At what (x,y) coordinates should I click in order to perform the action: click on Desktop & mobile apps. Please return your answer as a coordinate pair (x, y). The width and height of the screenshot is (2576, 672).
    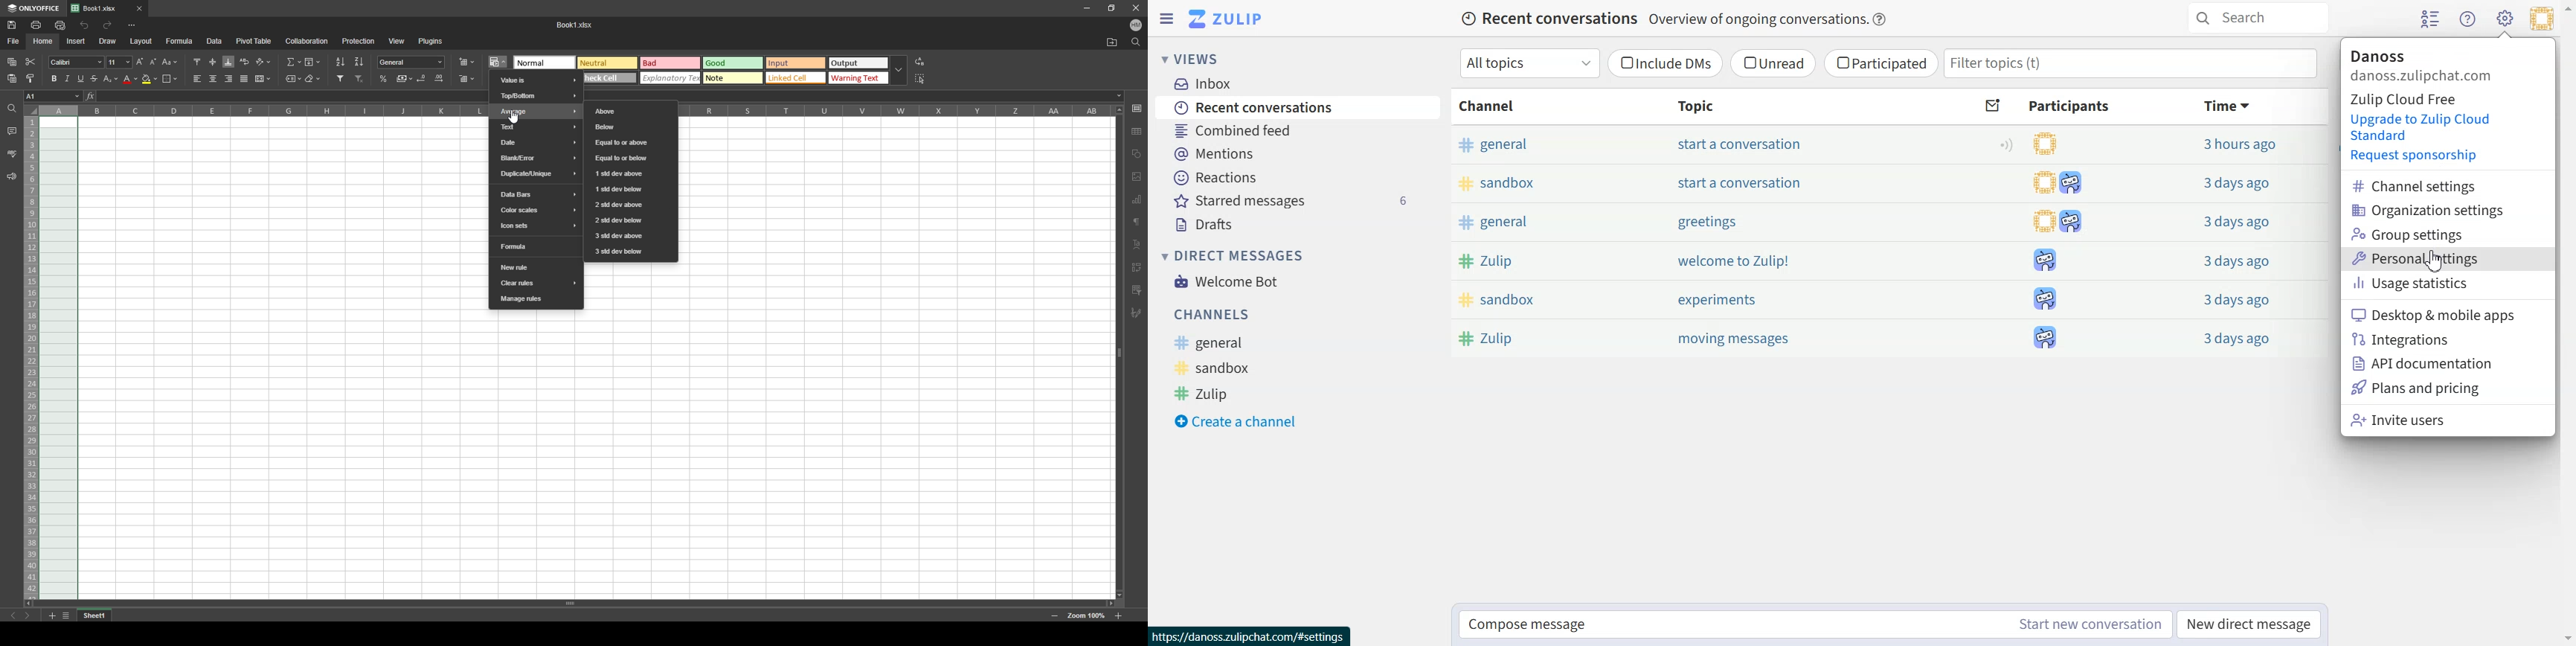
    Looking at the image, I should click on (2448, 313).